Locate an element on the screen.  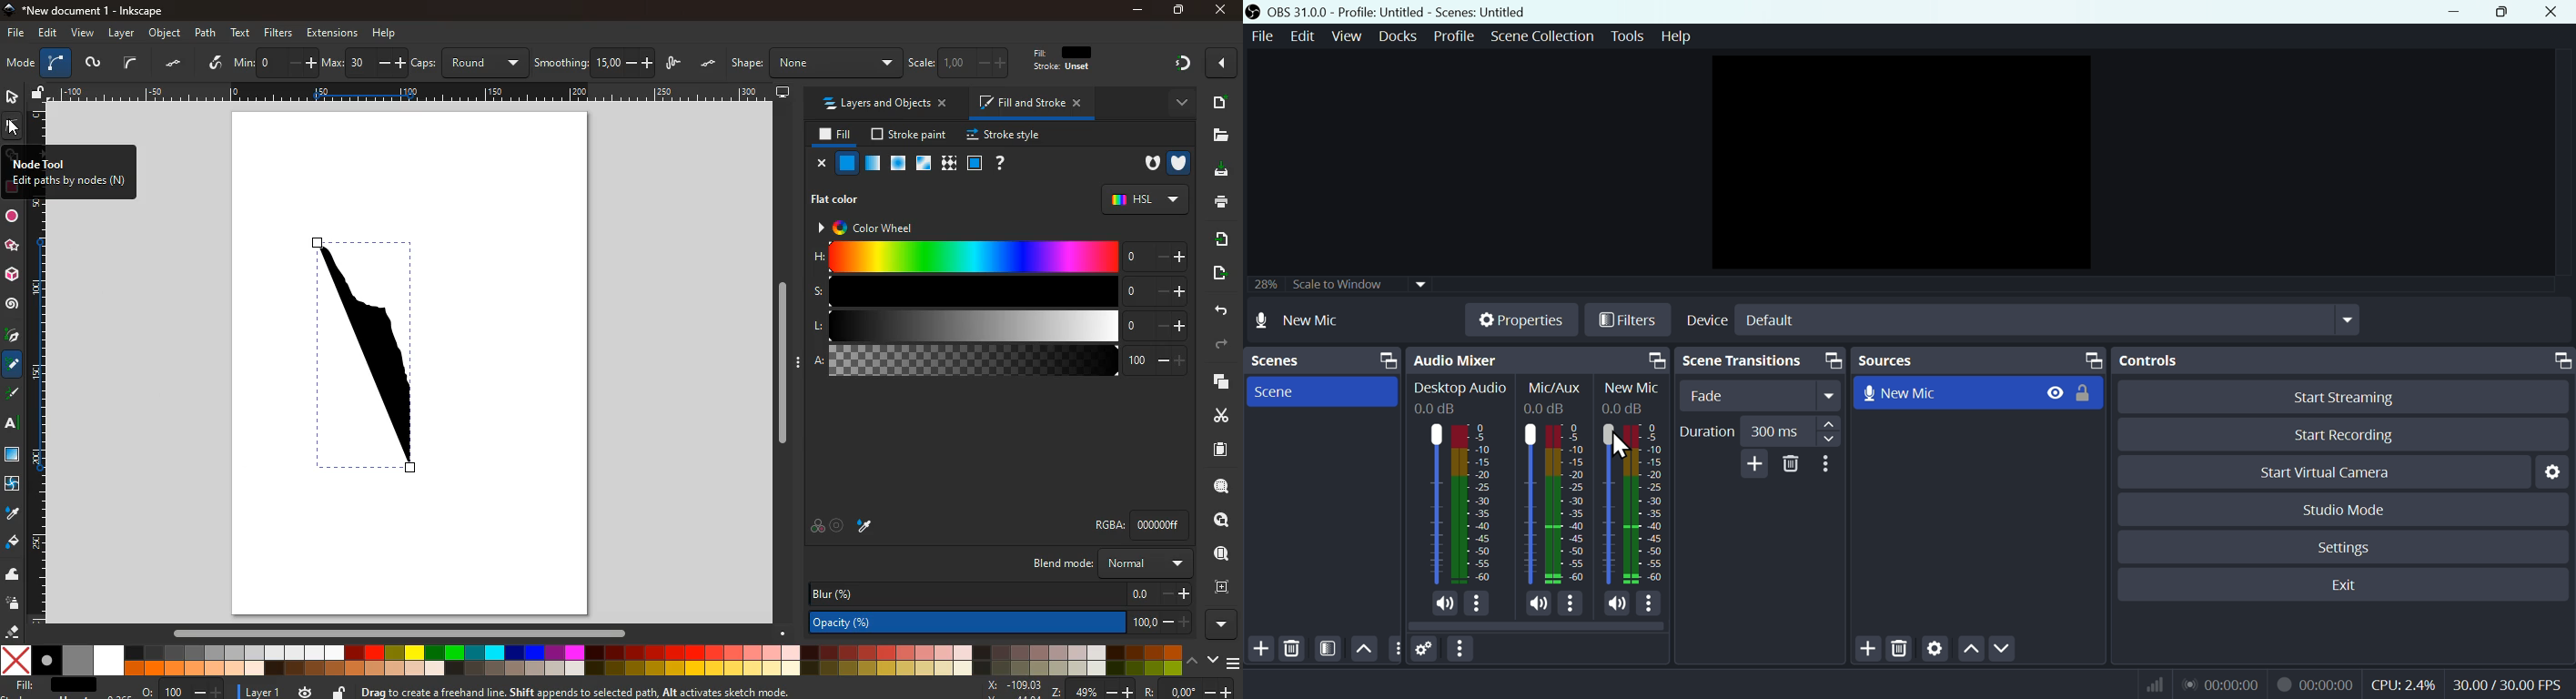
Recording Status is located at coordinates (2317, 684).